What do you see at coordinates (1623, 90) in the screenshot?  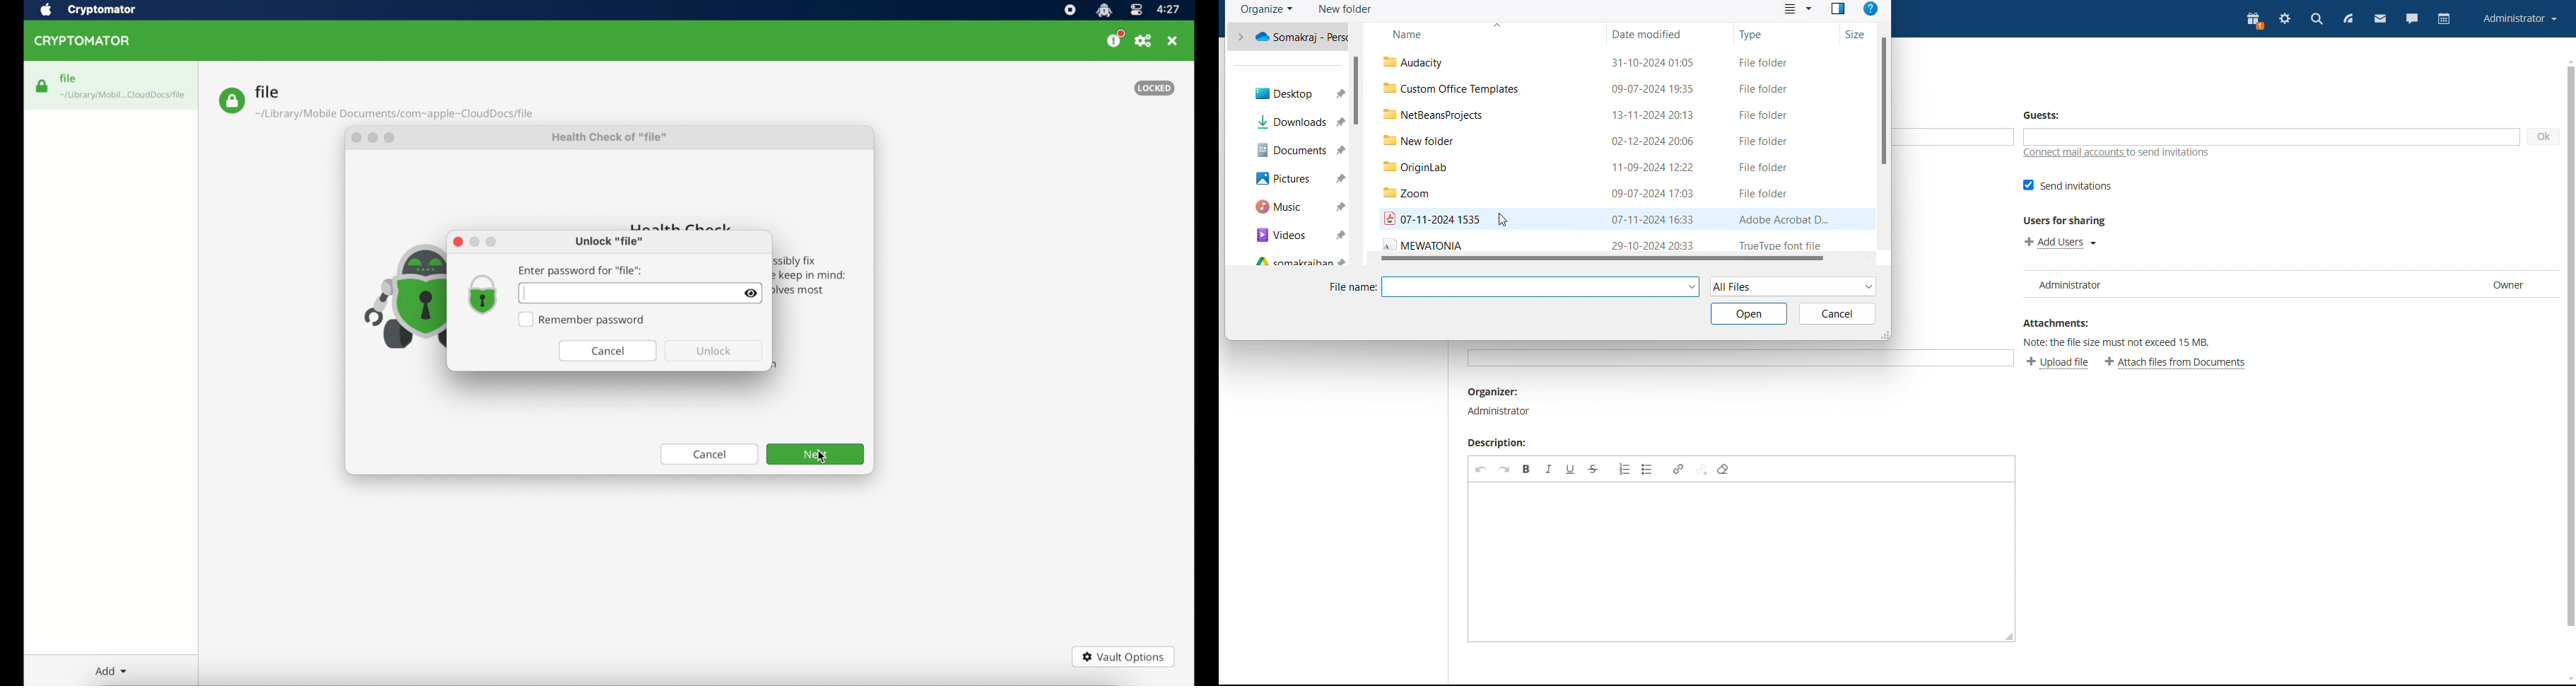 I see `` at bounding box center [1623, 90].